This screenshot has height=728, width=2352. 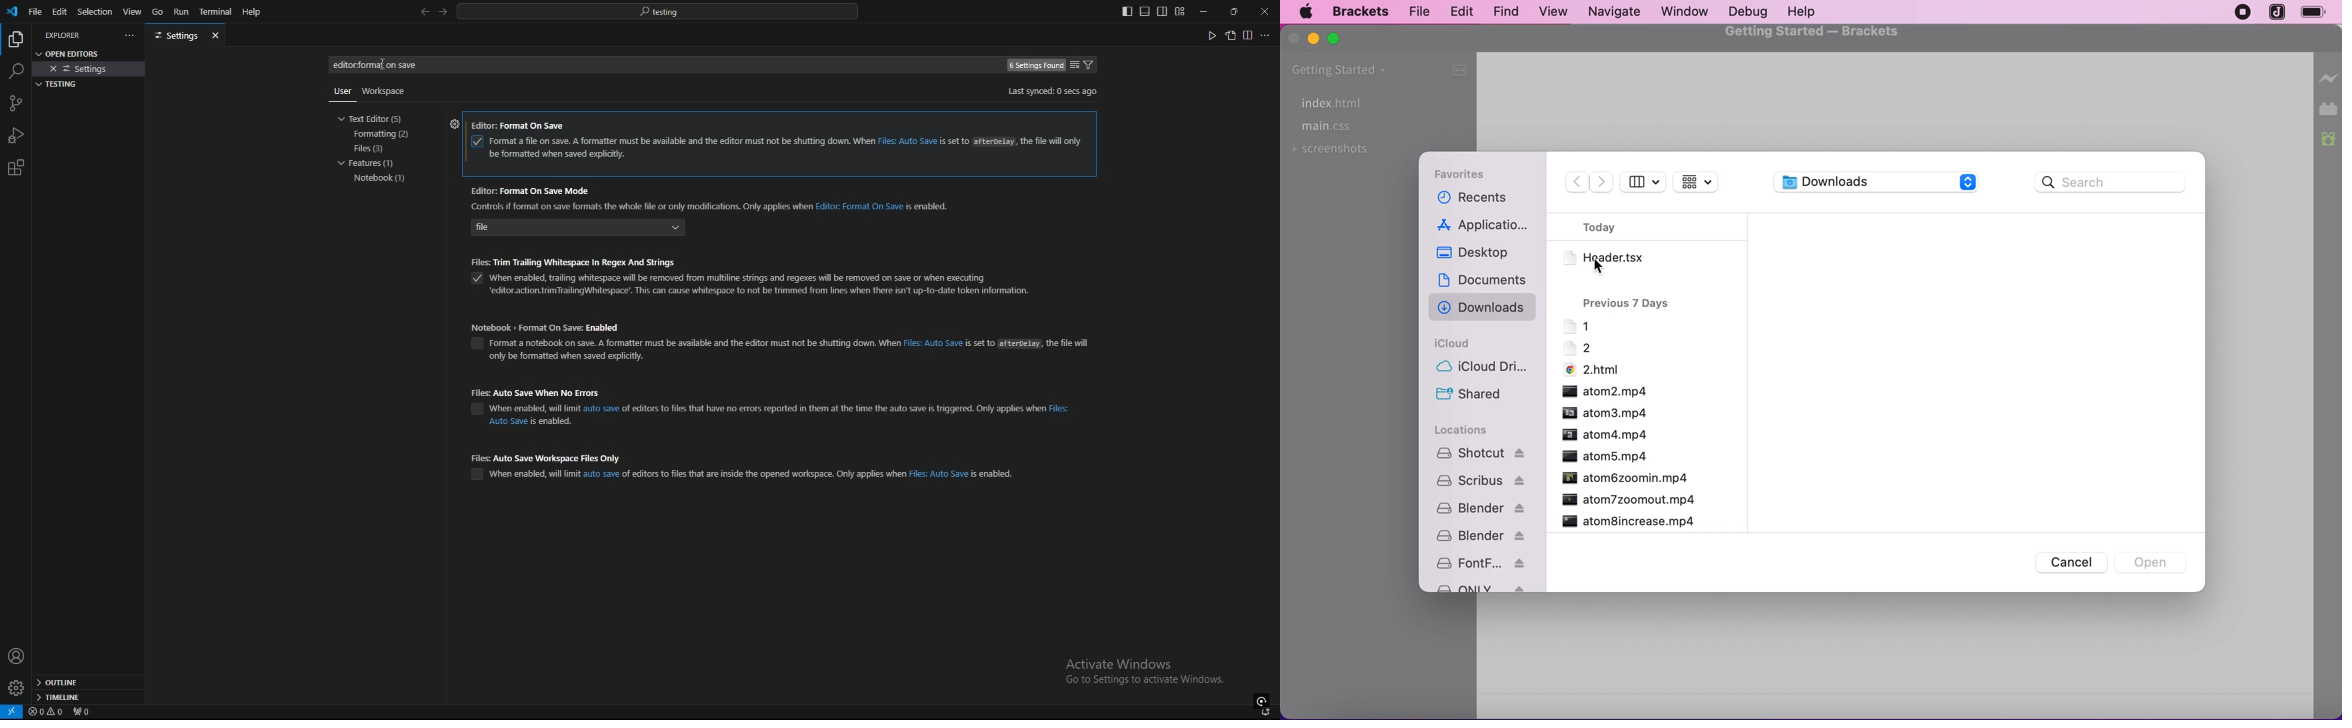 I want to click on atom7zoomout.mp4, so click(x=1628, y=499).